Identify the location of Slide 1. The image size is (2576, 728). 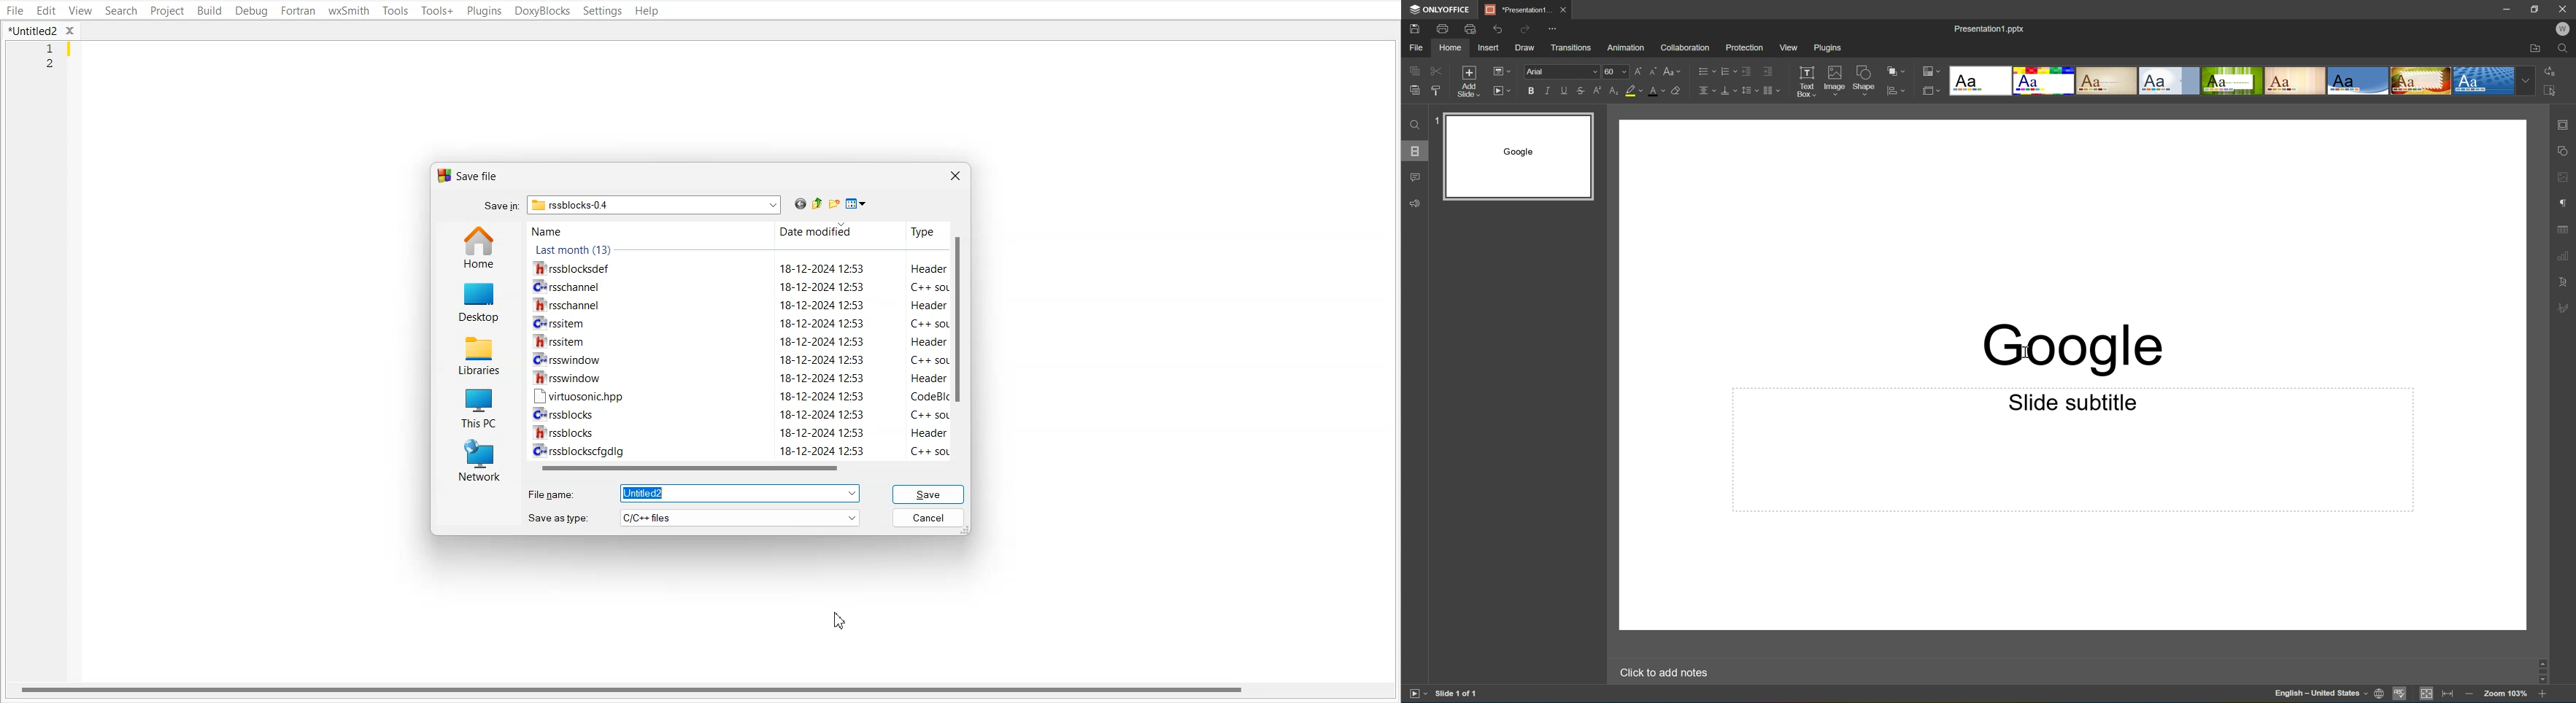
(1512, 156).